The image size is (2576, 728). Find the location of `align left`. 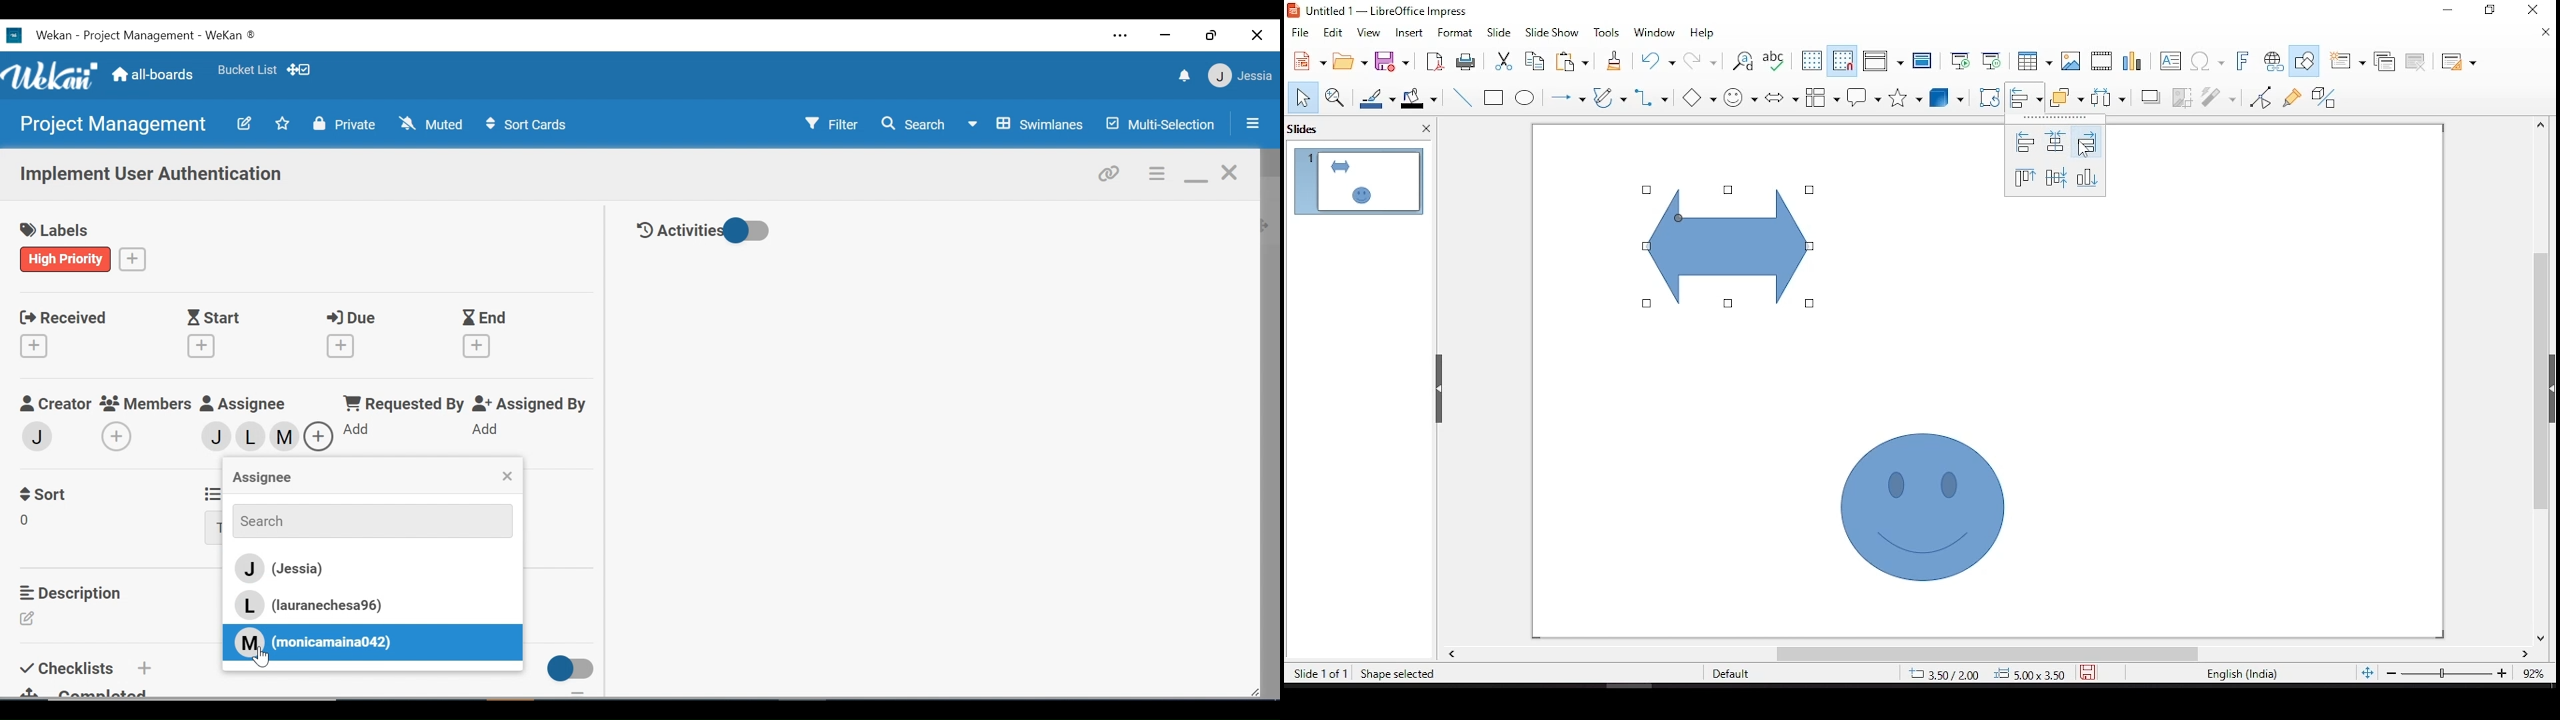

align left is located at coordinates (2024, 142).